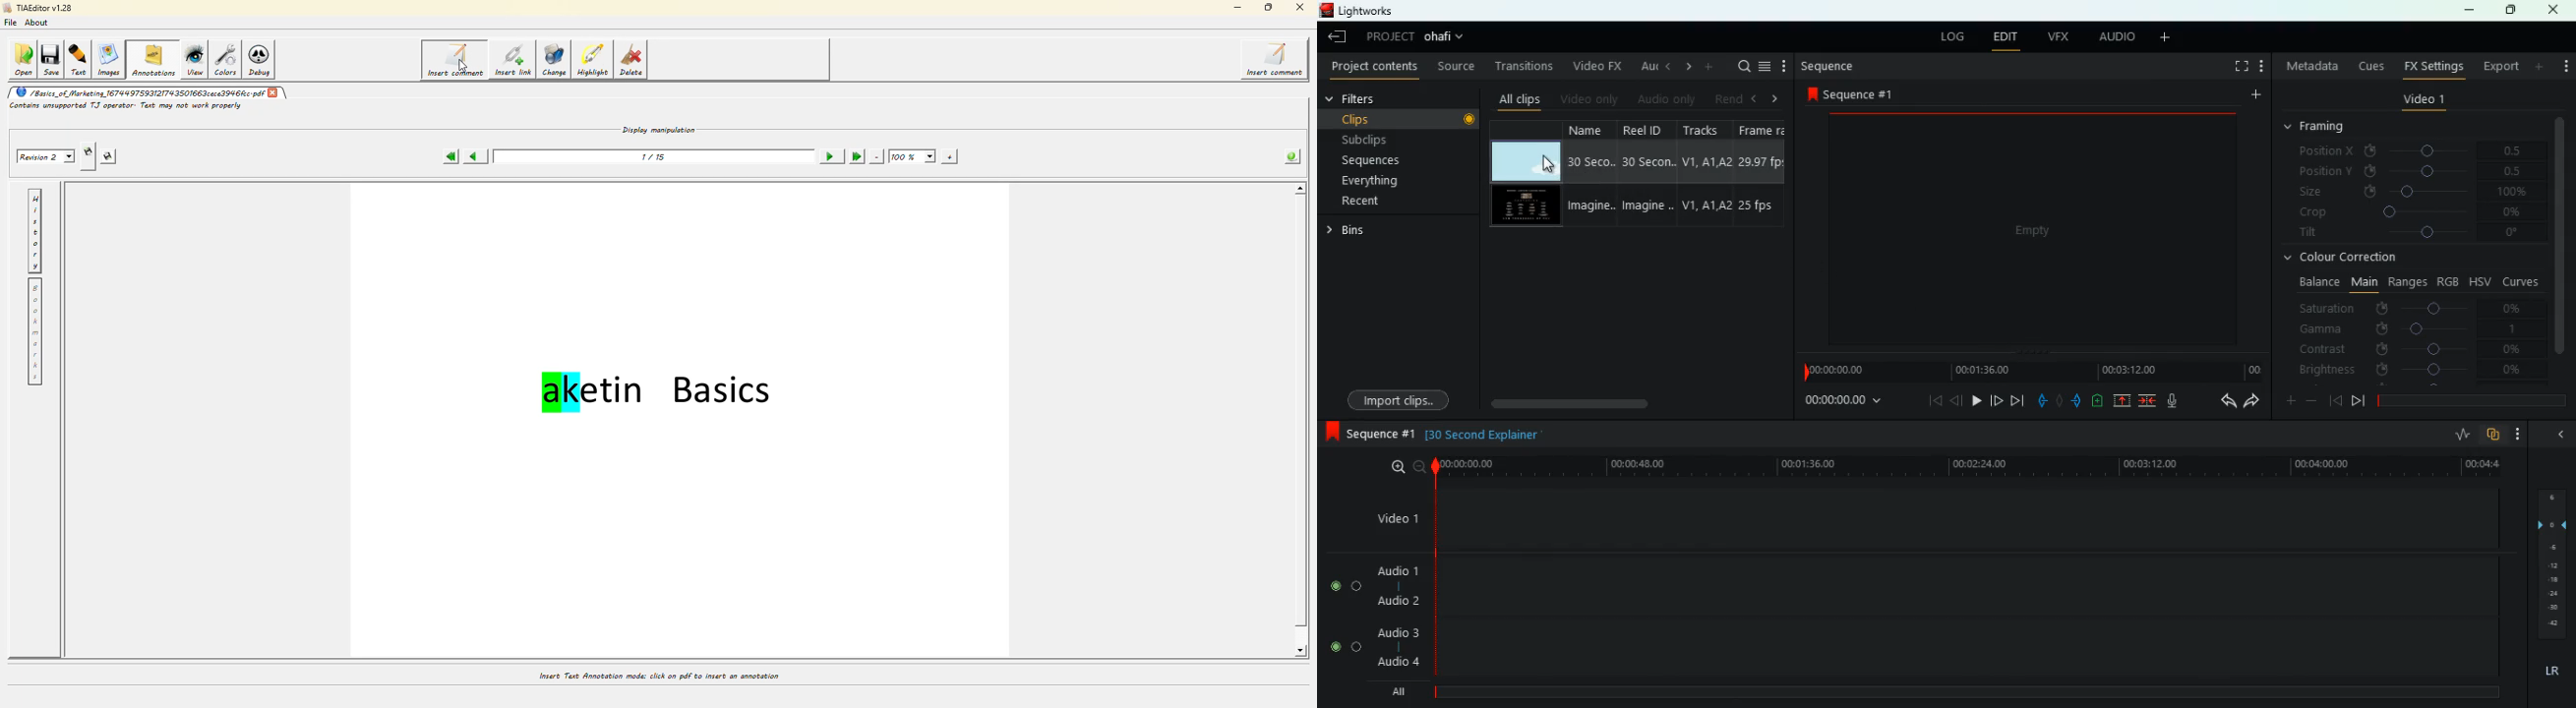 This screenshot has height=728, width=2576. I want to click on project name, so click(1448, 38).